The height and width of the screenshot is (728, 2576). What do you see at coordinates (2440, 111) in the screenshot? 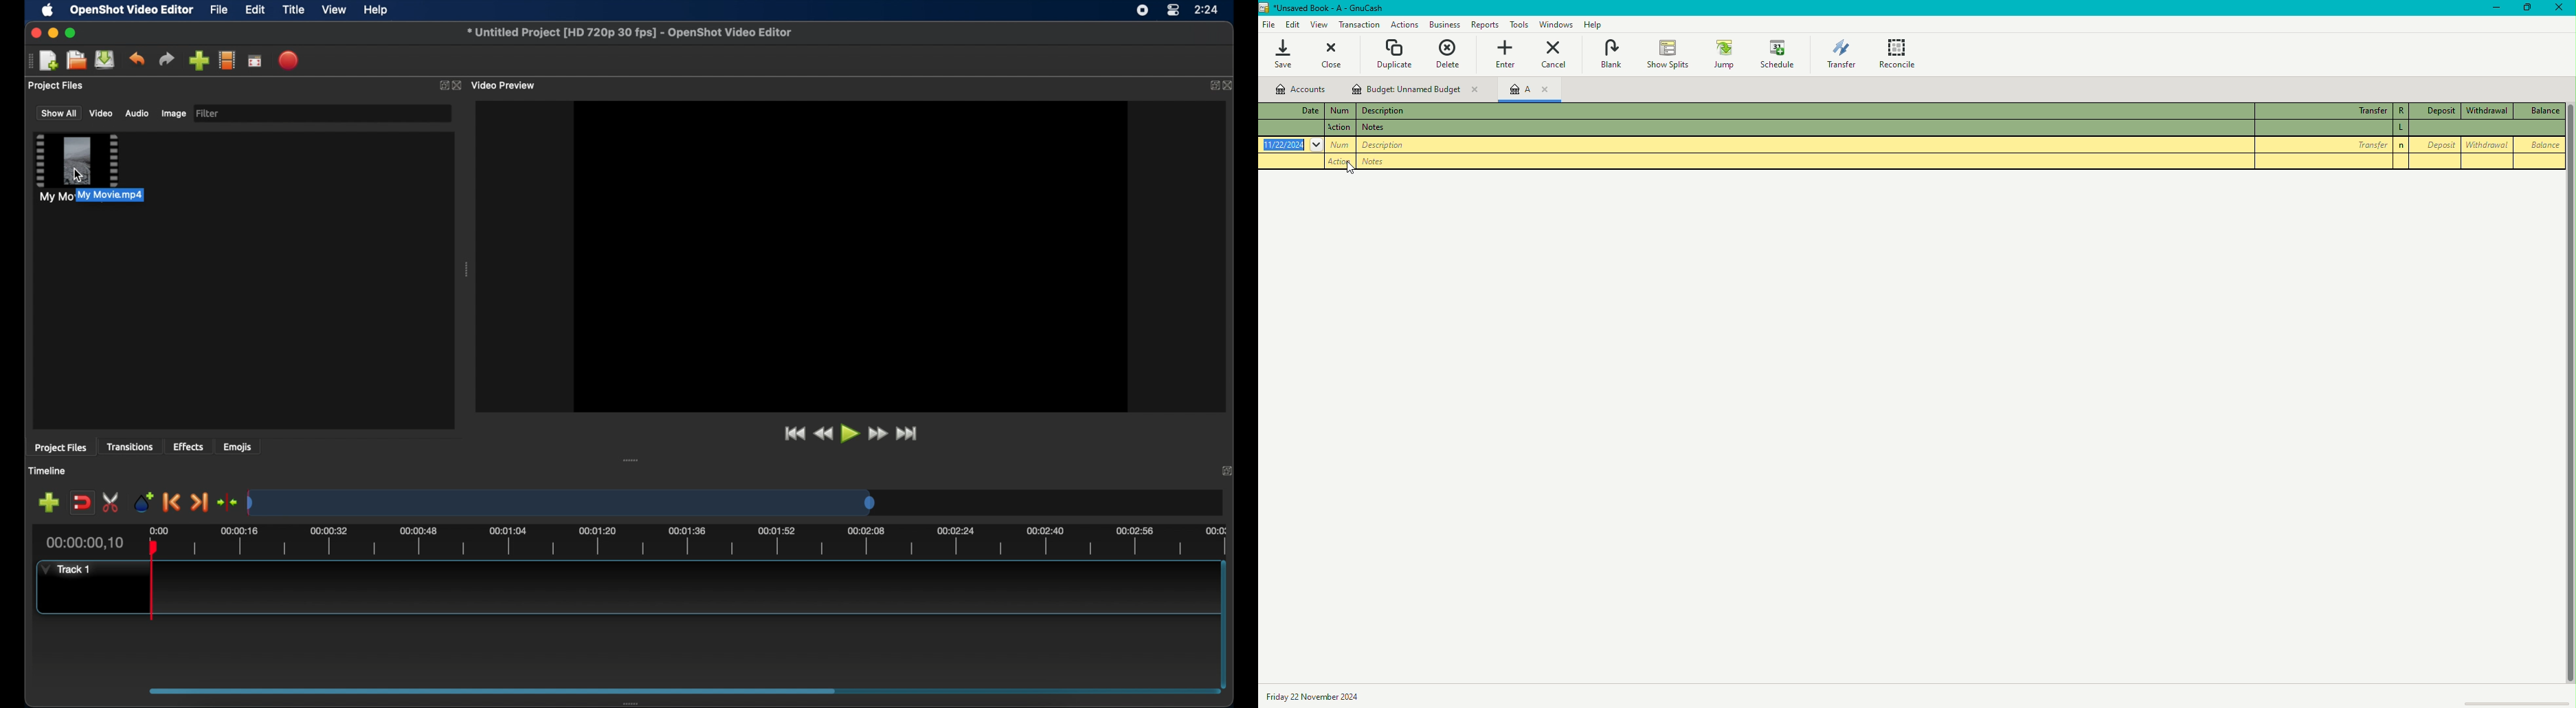
I see `Deposit` at bounding box center [2440, 111].